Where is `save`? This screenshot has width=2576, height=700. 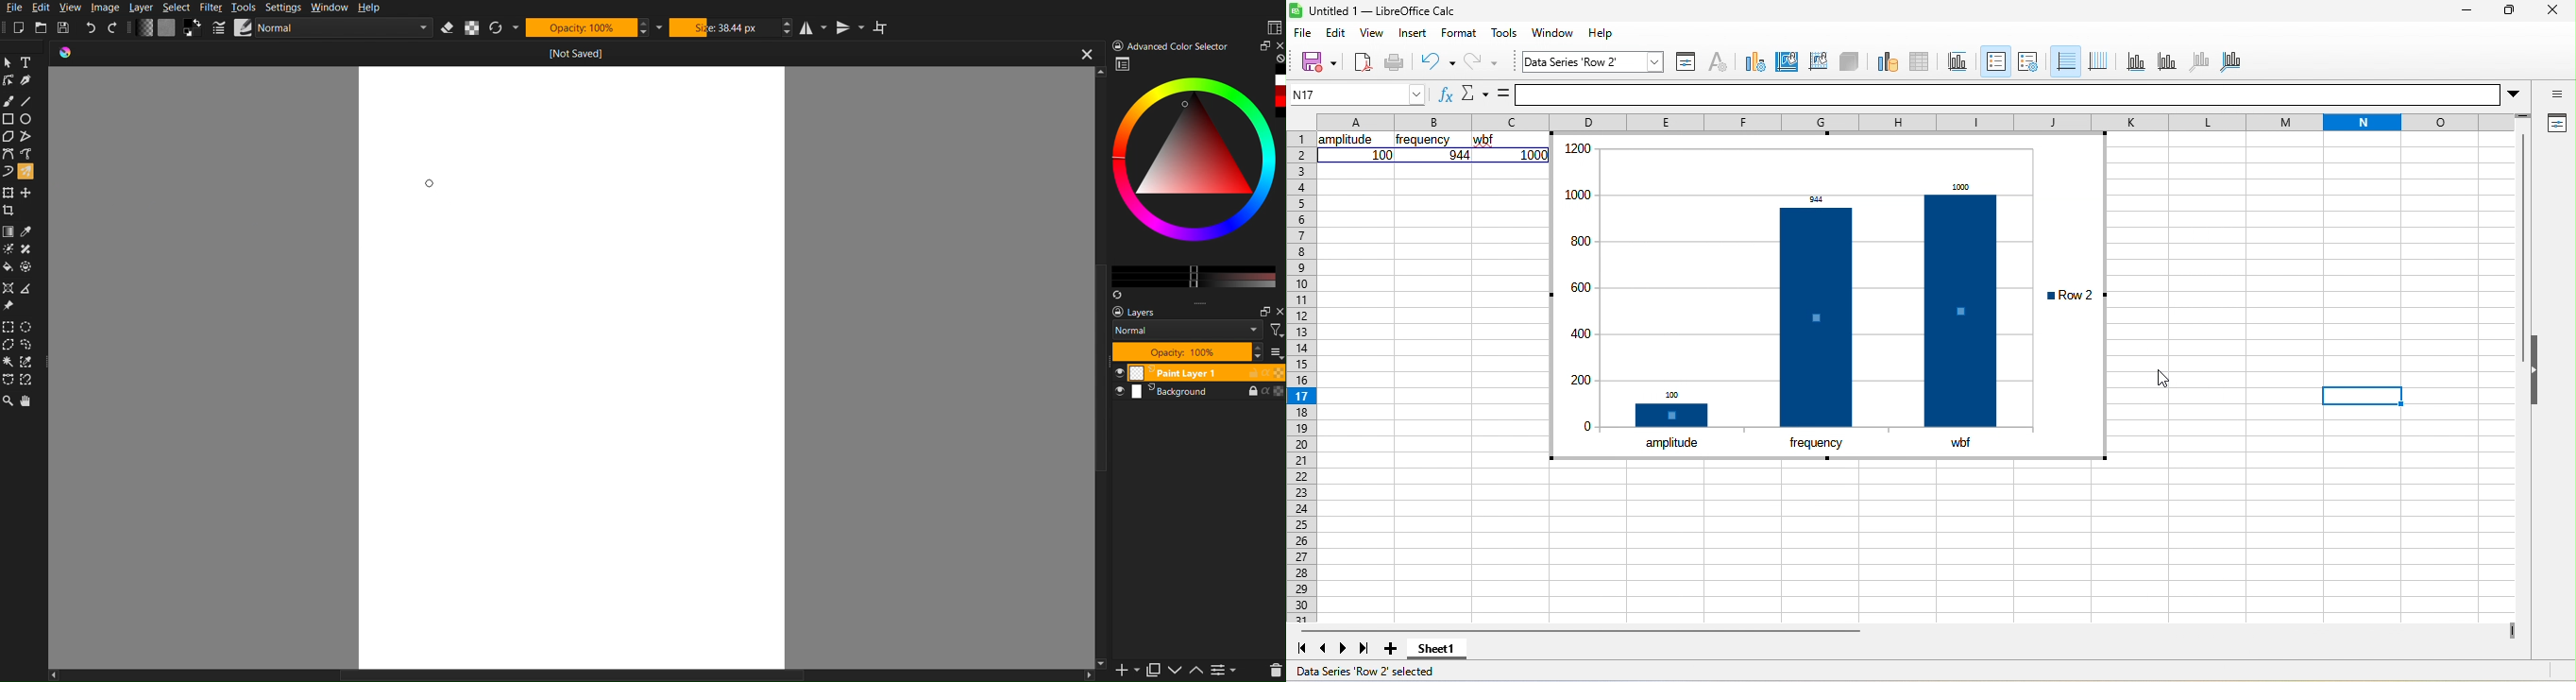 save is located at coordinates (1312, 61).